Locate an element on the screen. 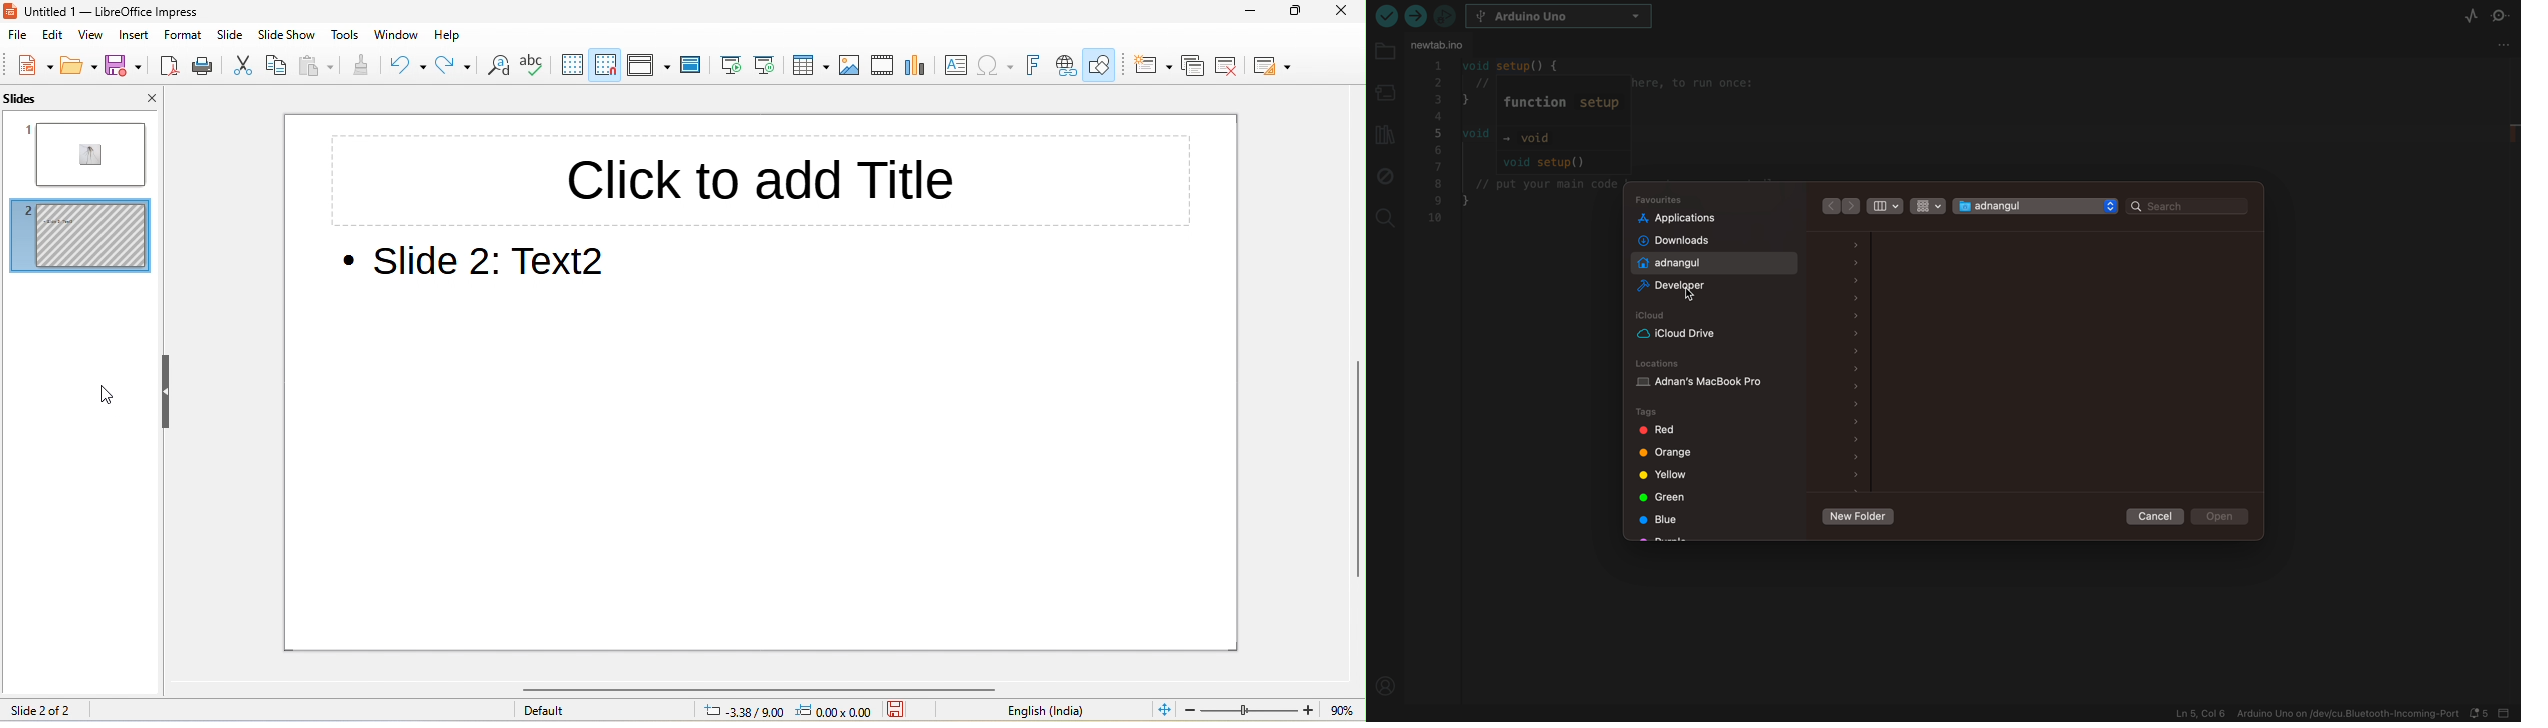  fontwork text is located at coordinates (1035, 65).